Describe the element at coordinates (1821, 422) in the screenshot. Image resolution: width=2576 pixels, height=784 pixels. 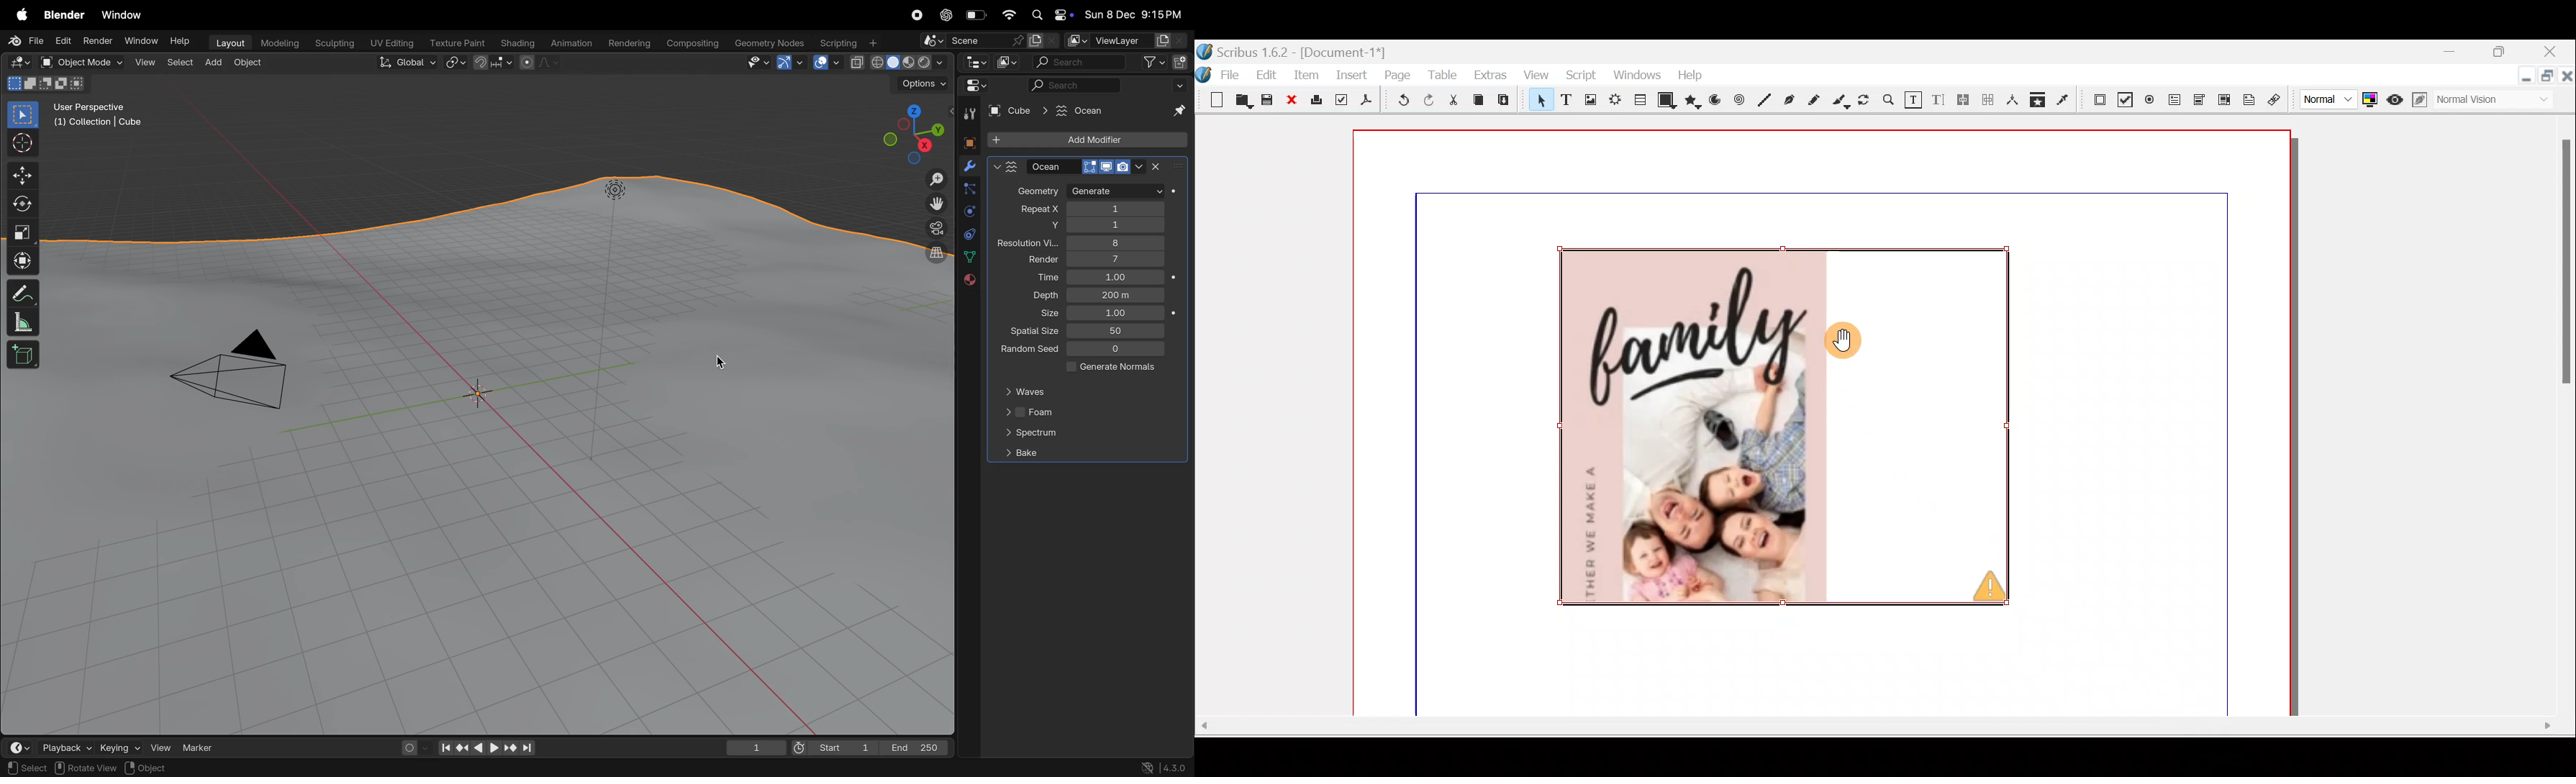
I see `Canvas` at that location.